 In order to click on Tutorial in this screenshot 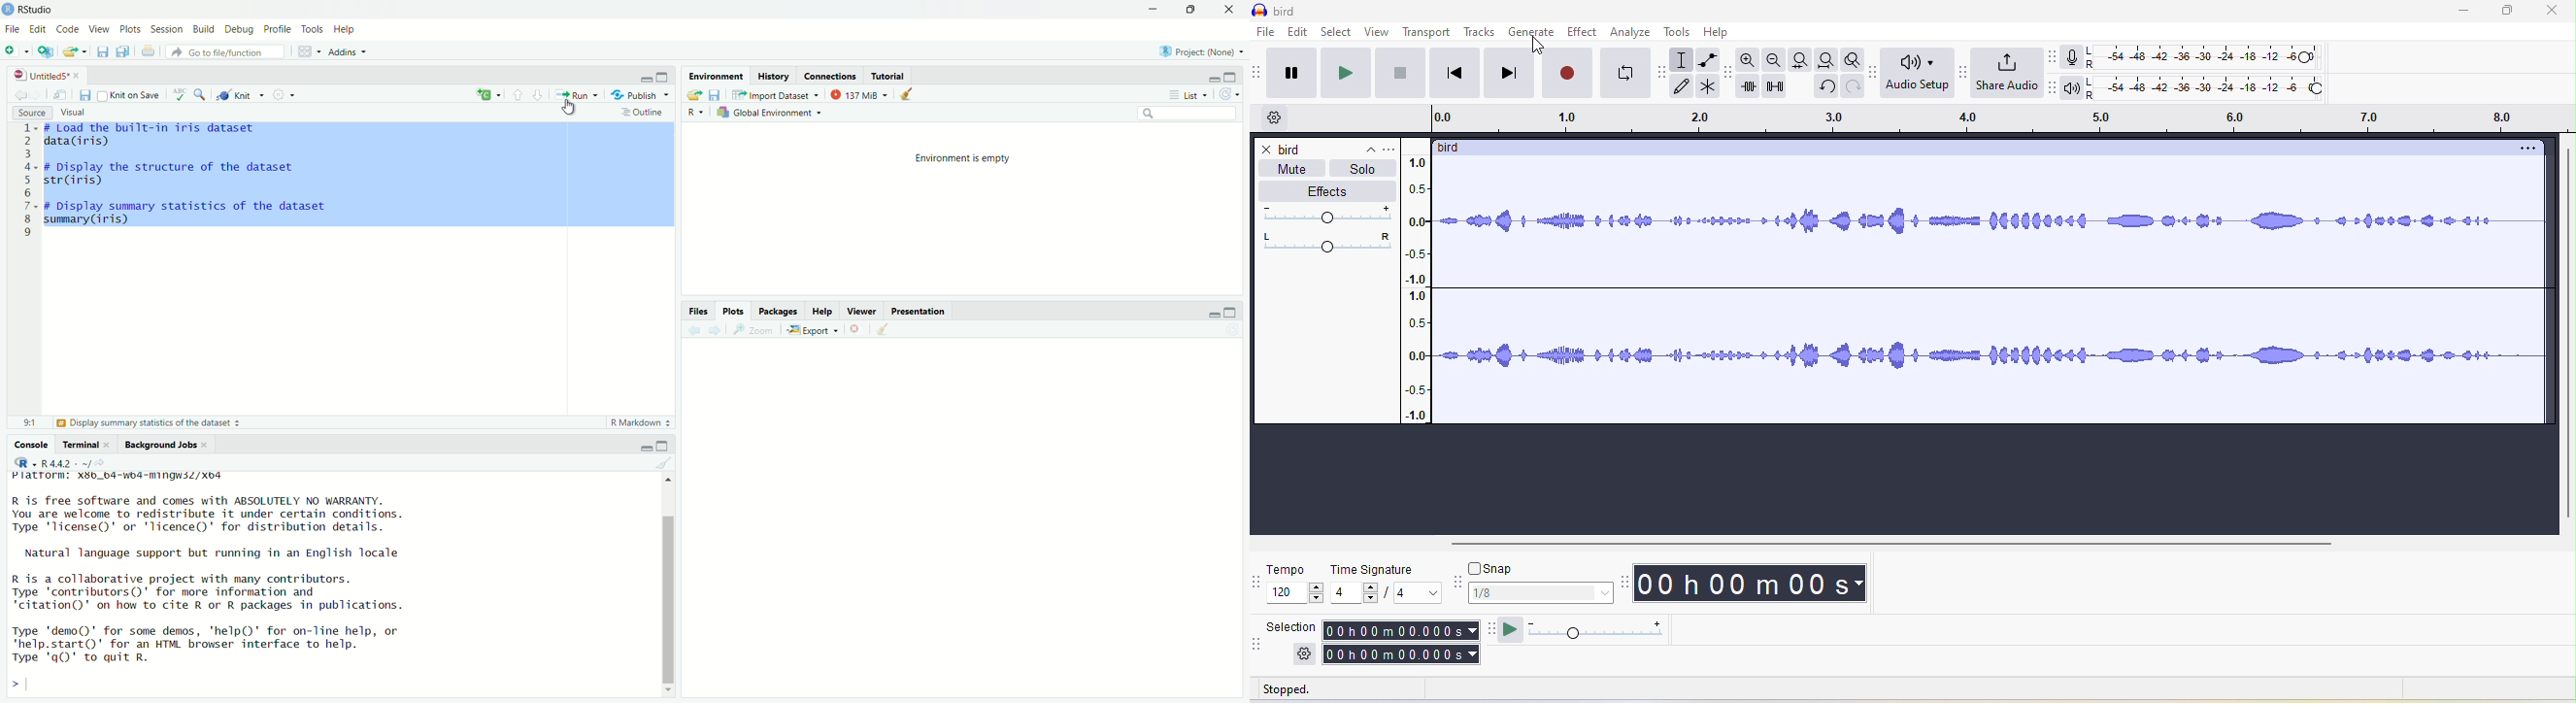, I will do `click(888, 74)`.